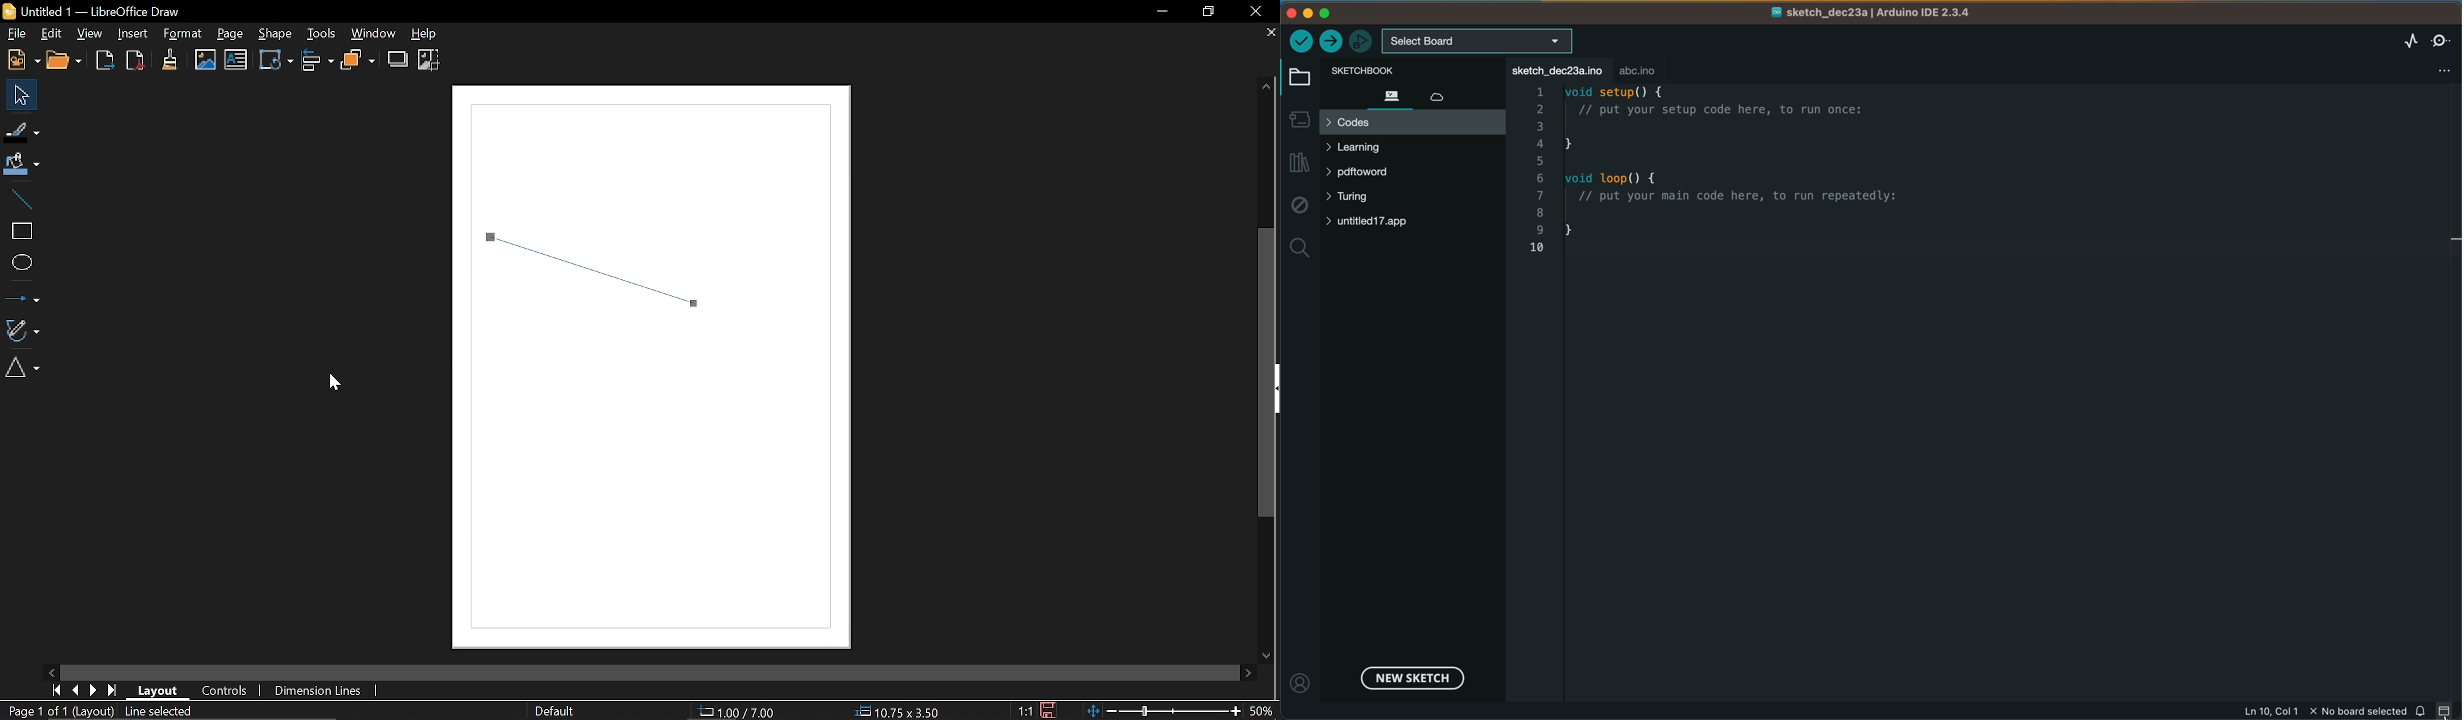  Describe the element at coordinates (1250, 673) in the screenshot. I see `Move right` at that location.